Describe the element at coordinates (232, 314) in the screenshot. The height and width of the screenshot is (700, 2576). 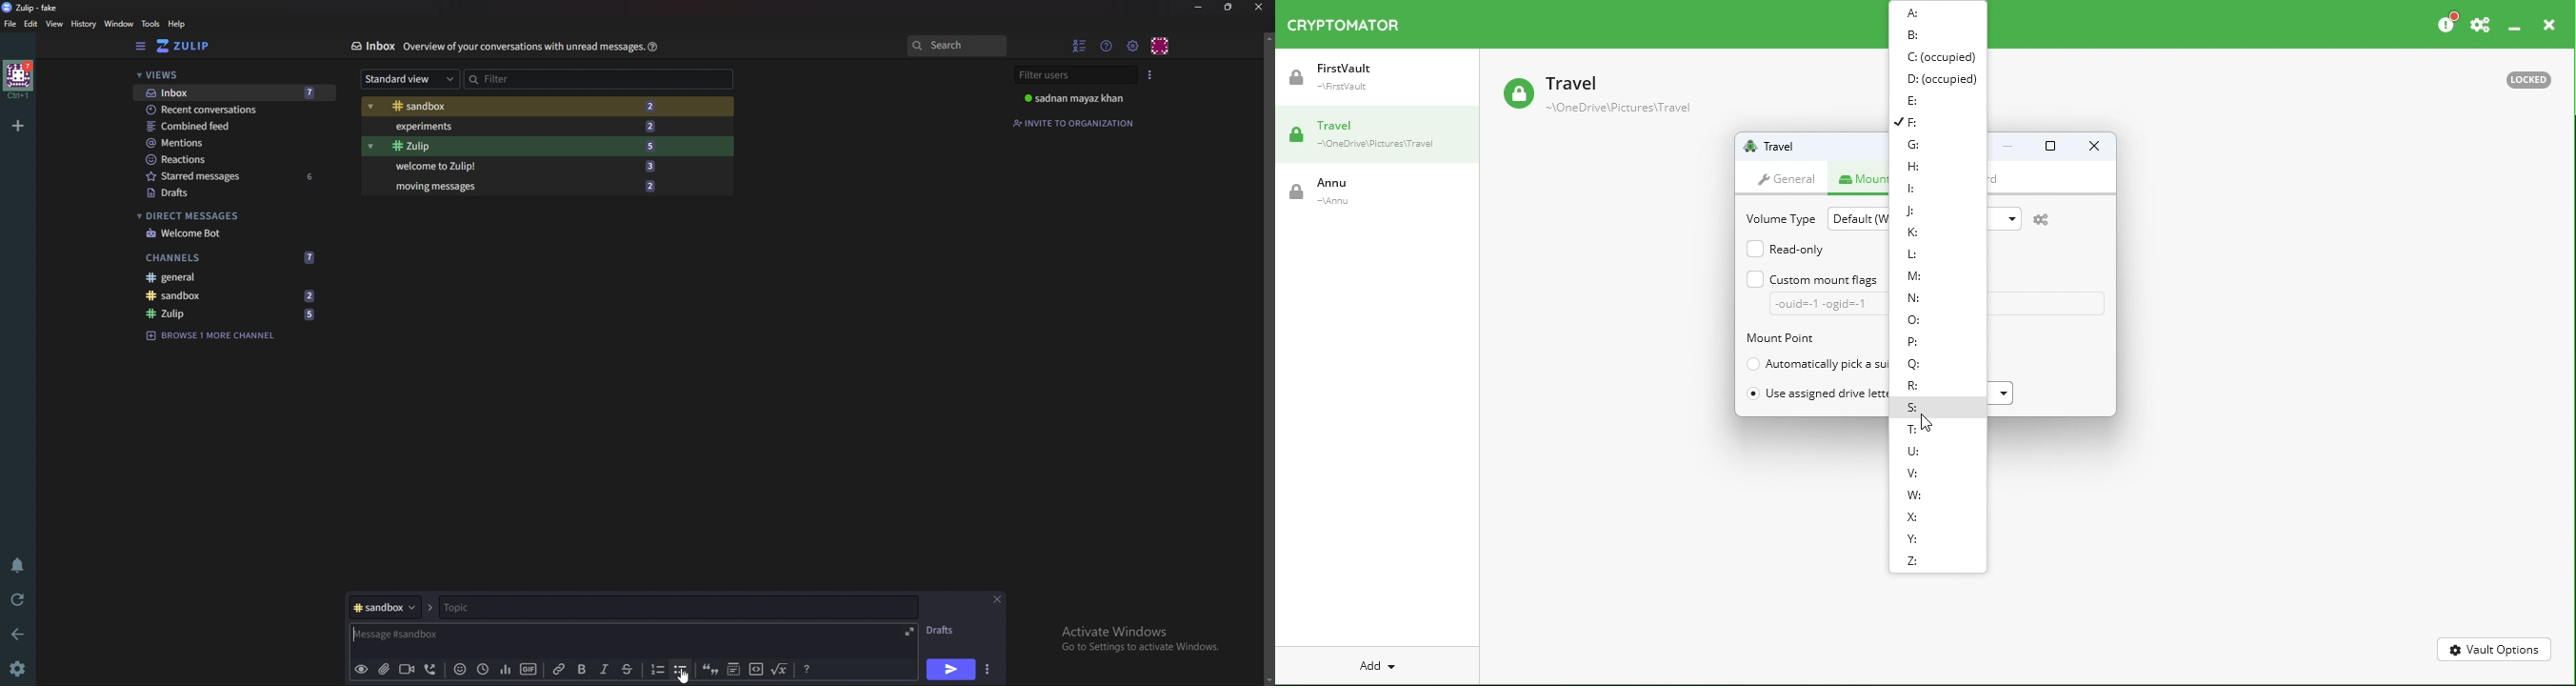
I see `Zulip` at that location.